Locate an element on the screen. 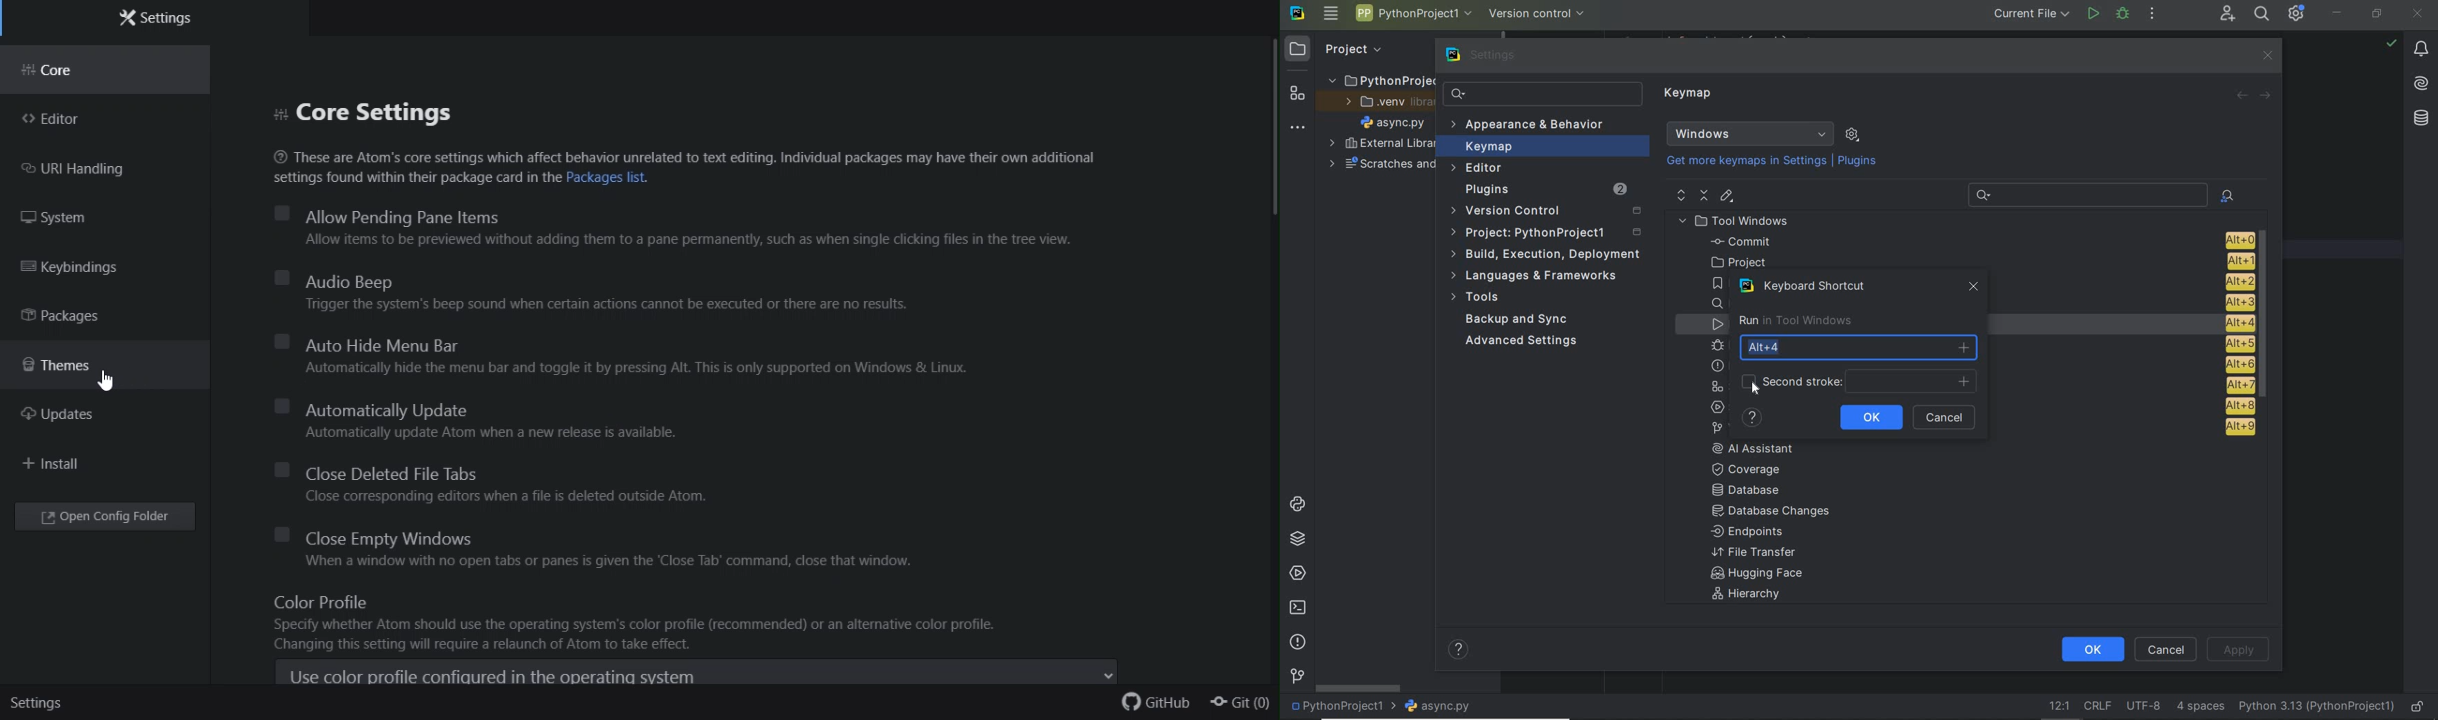 The height and width of the screenshot is (728, 2464). search settings is located at coordinates (1543, 94).